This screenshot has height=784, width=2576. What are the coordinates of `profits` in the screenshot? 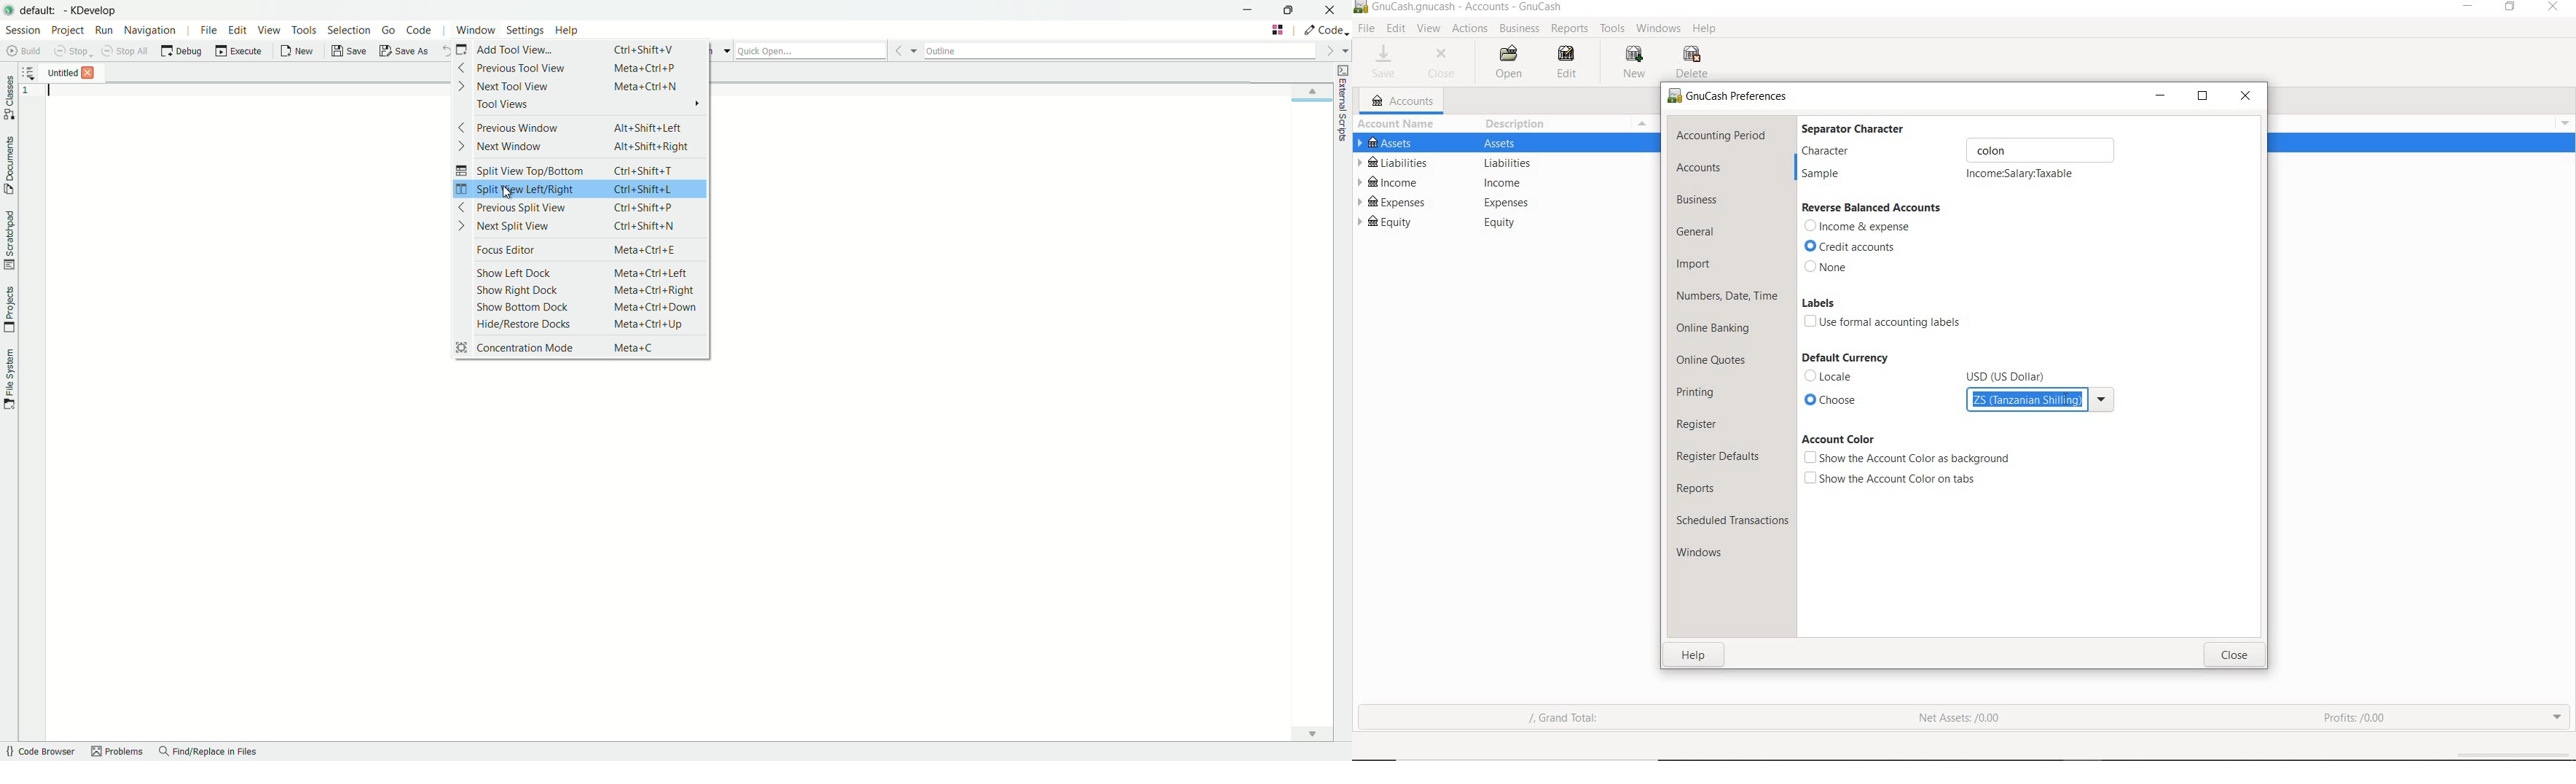 It's located at (2356, 714).